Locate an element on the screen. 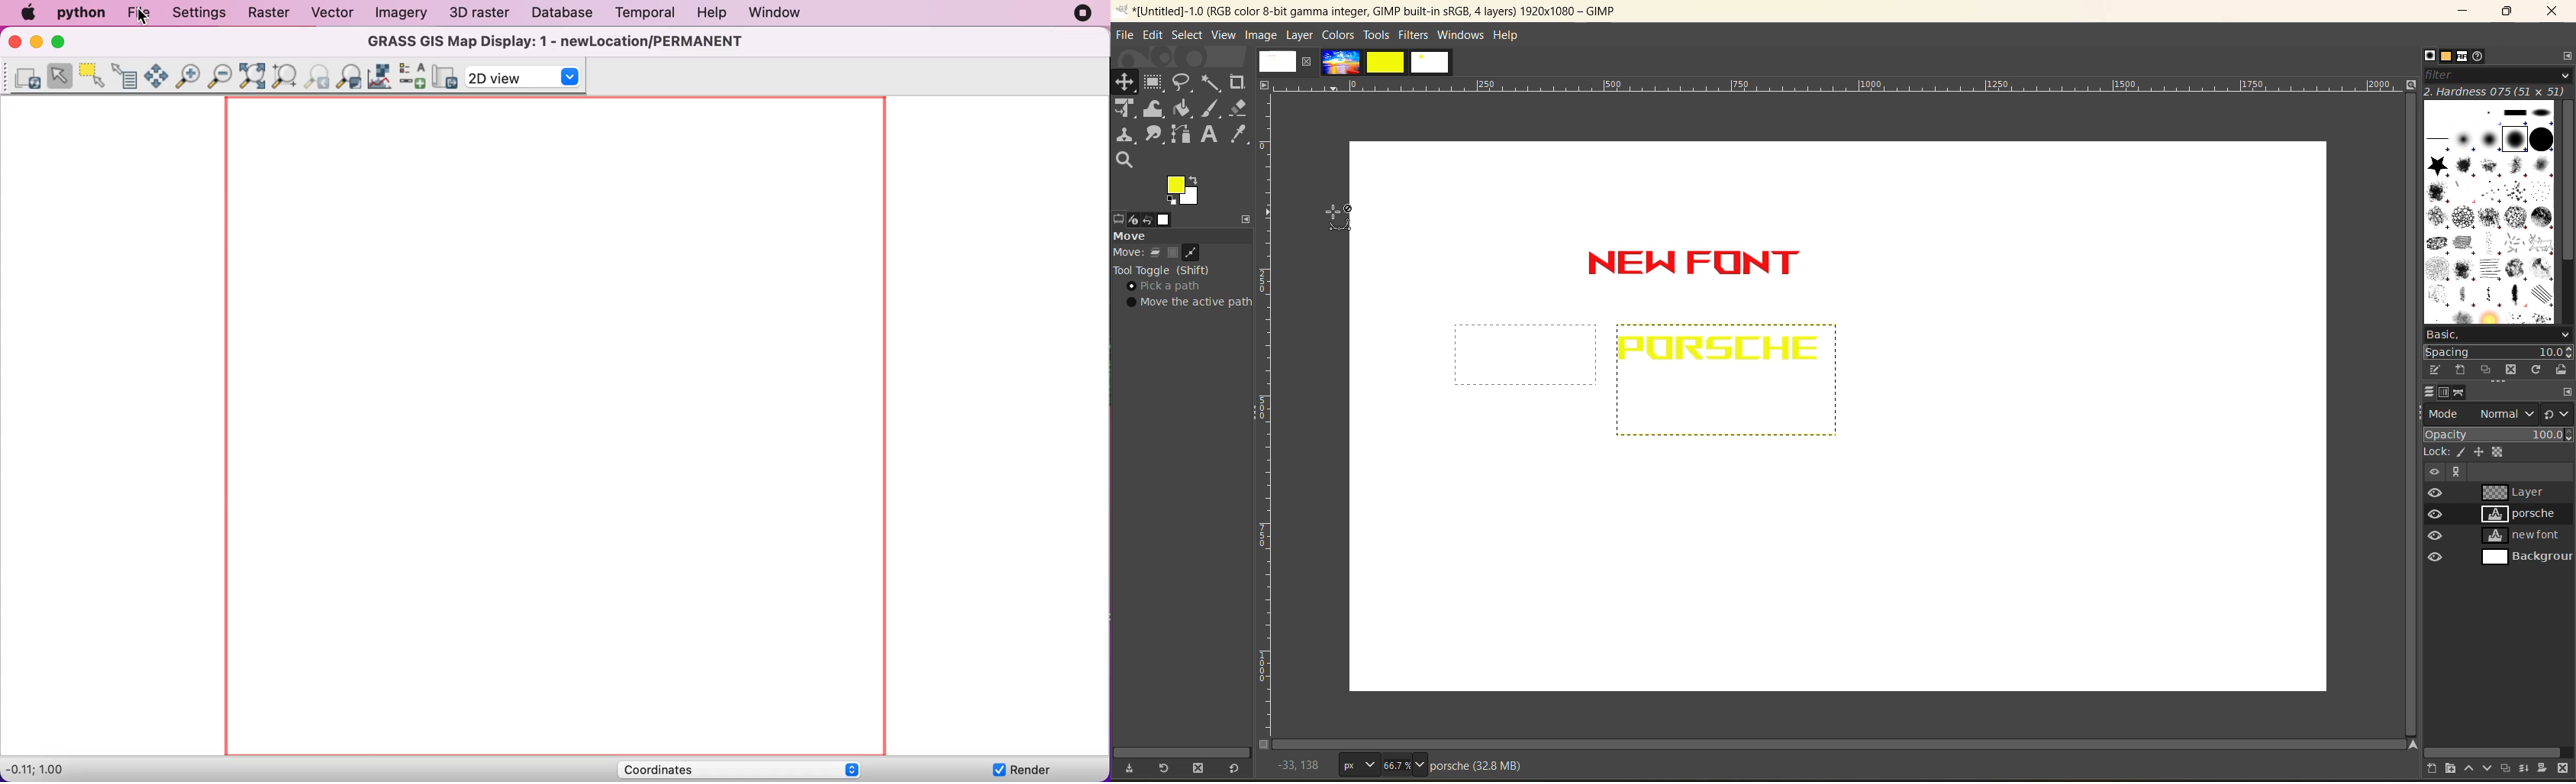 The image size is (2576, 784). windows is located at coordinates (1461, 36).